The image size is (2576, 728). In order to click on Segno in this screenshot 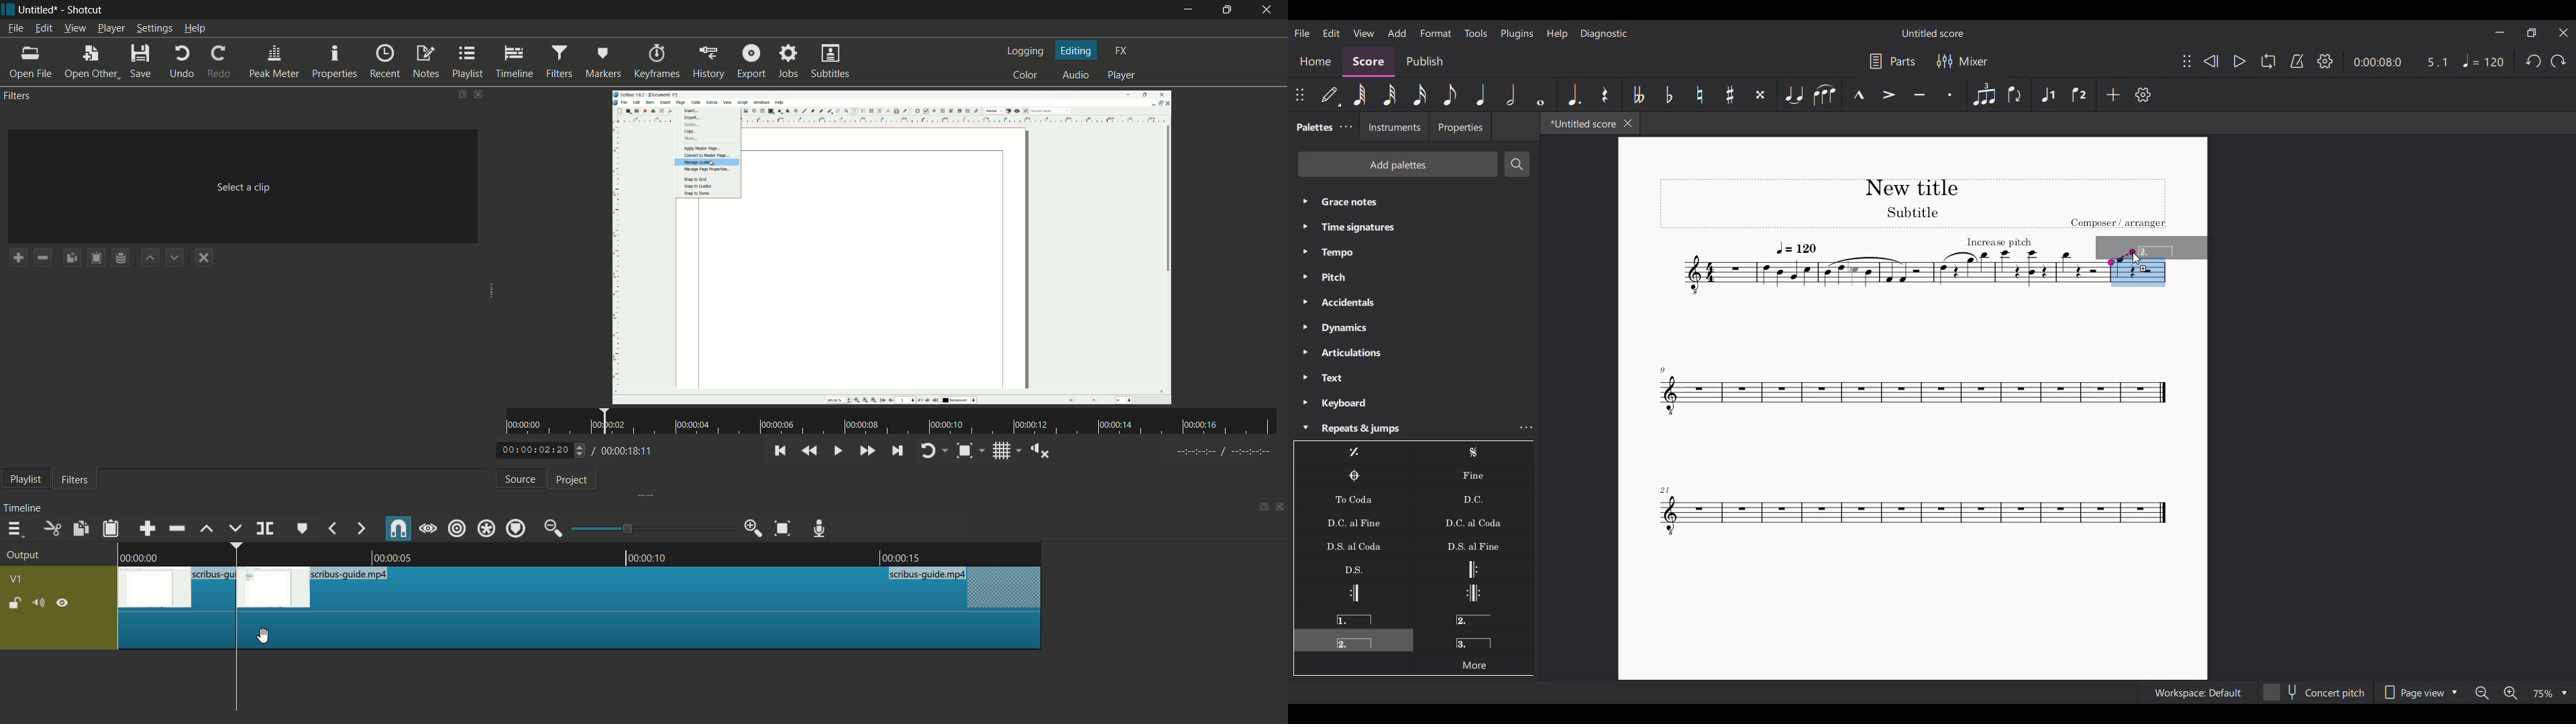, I will do `click(1474, 452)`.